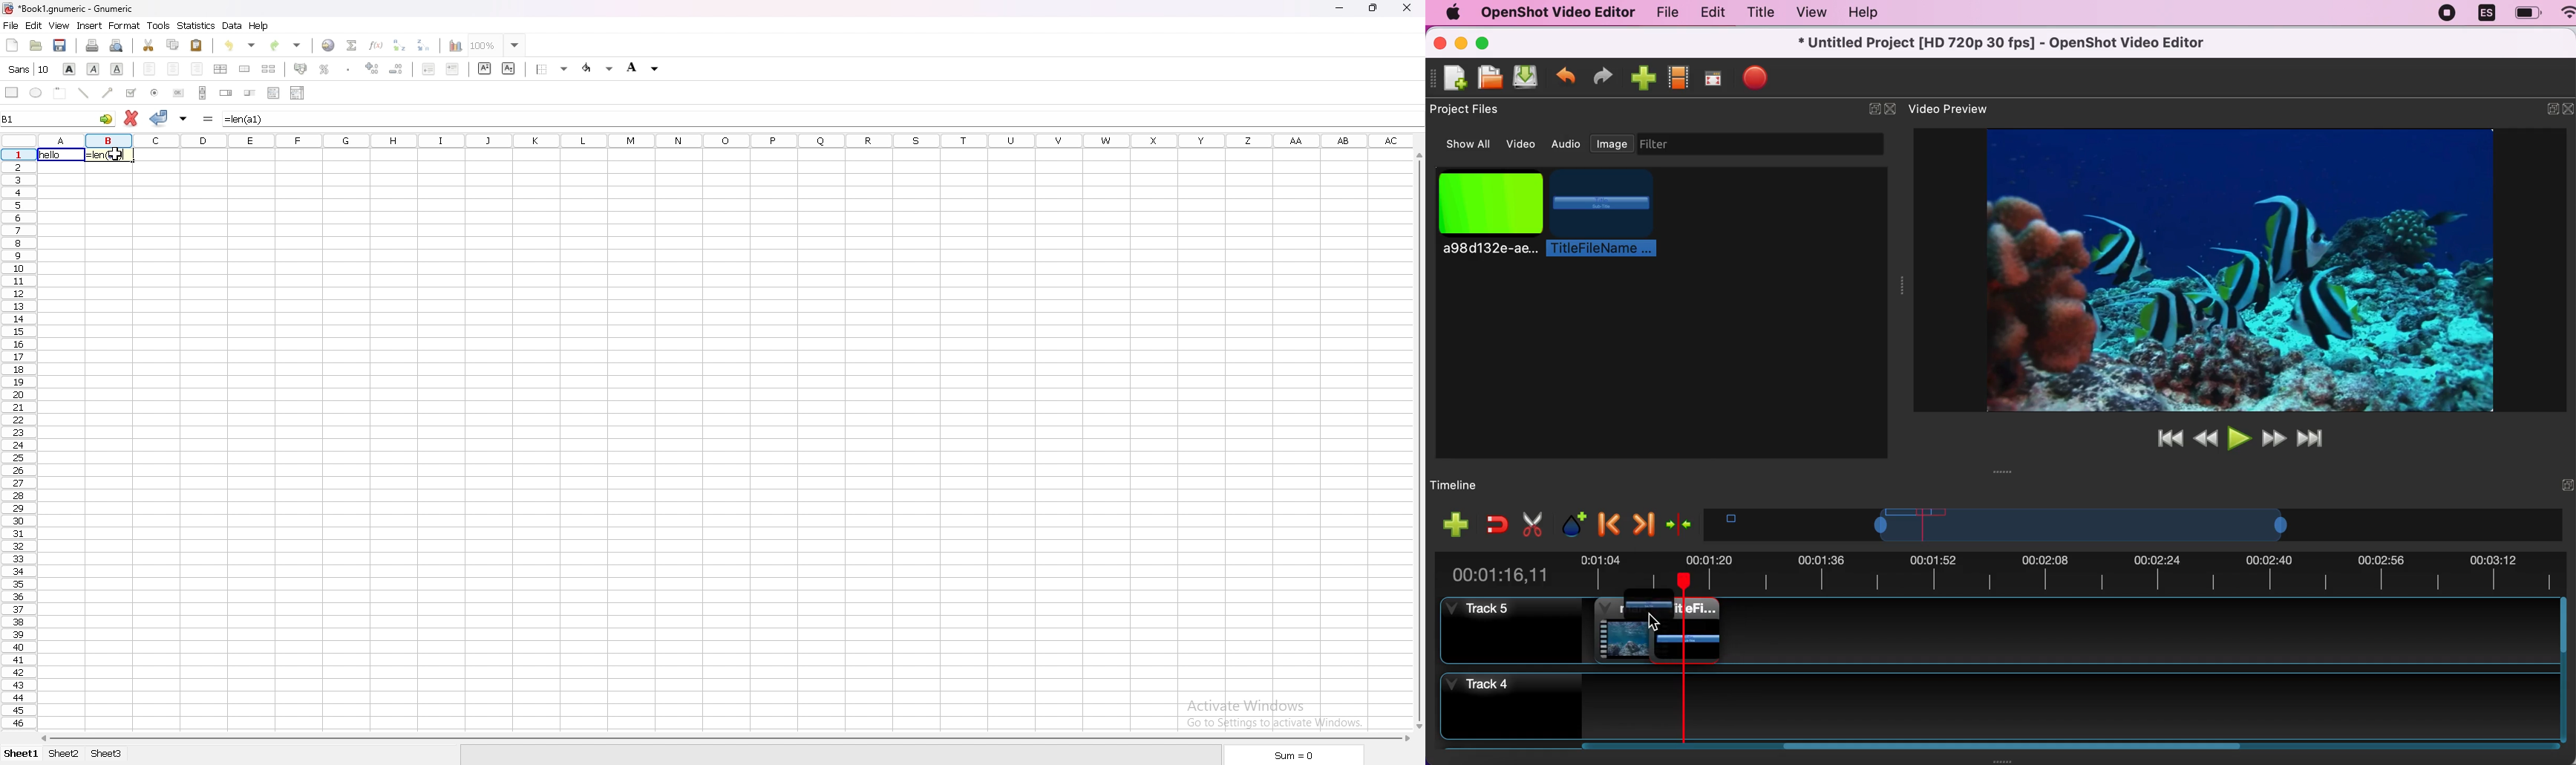 This screenshot has height=784, width=2576. Describe the element at coordinates (209, 119) in the screenshot. I see `enter formula` at that location.